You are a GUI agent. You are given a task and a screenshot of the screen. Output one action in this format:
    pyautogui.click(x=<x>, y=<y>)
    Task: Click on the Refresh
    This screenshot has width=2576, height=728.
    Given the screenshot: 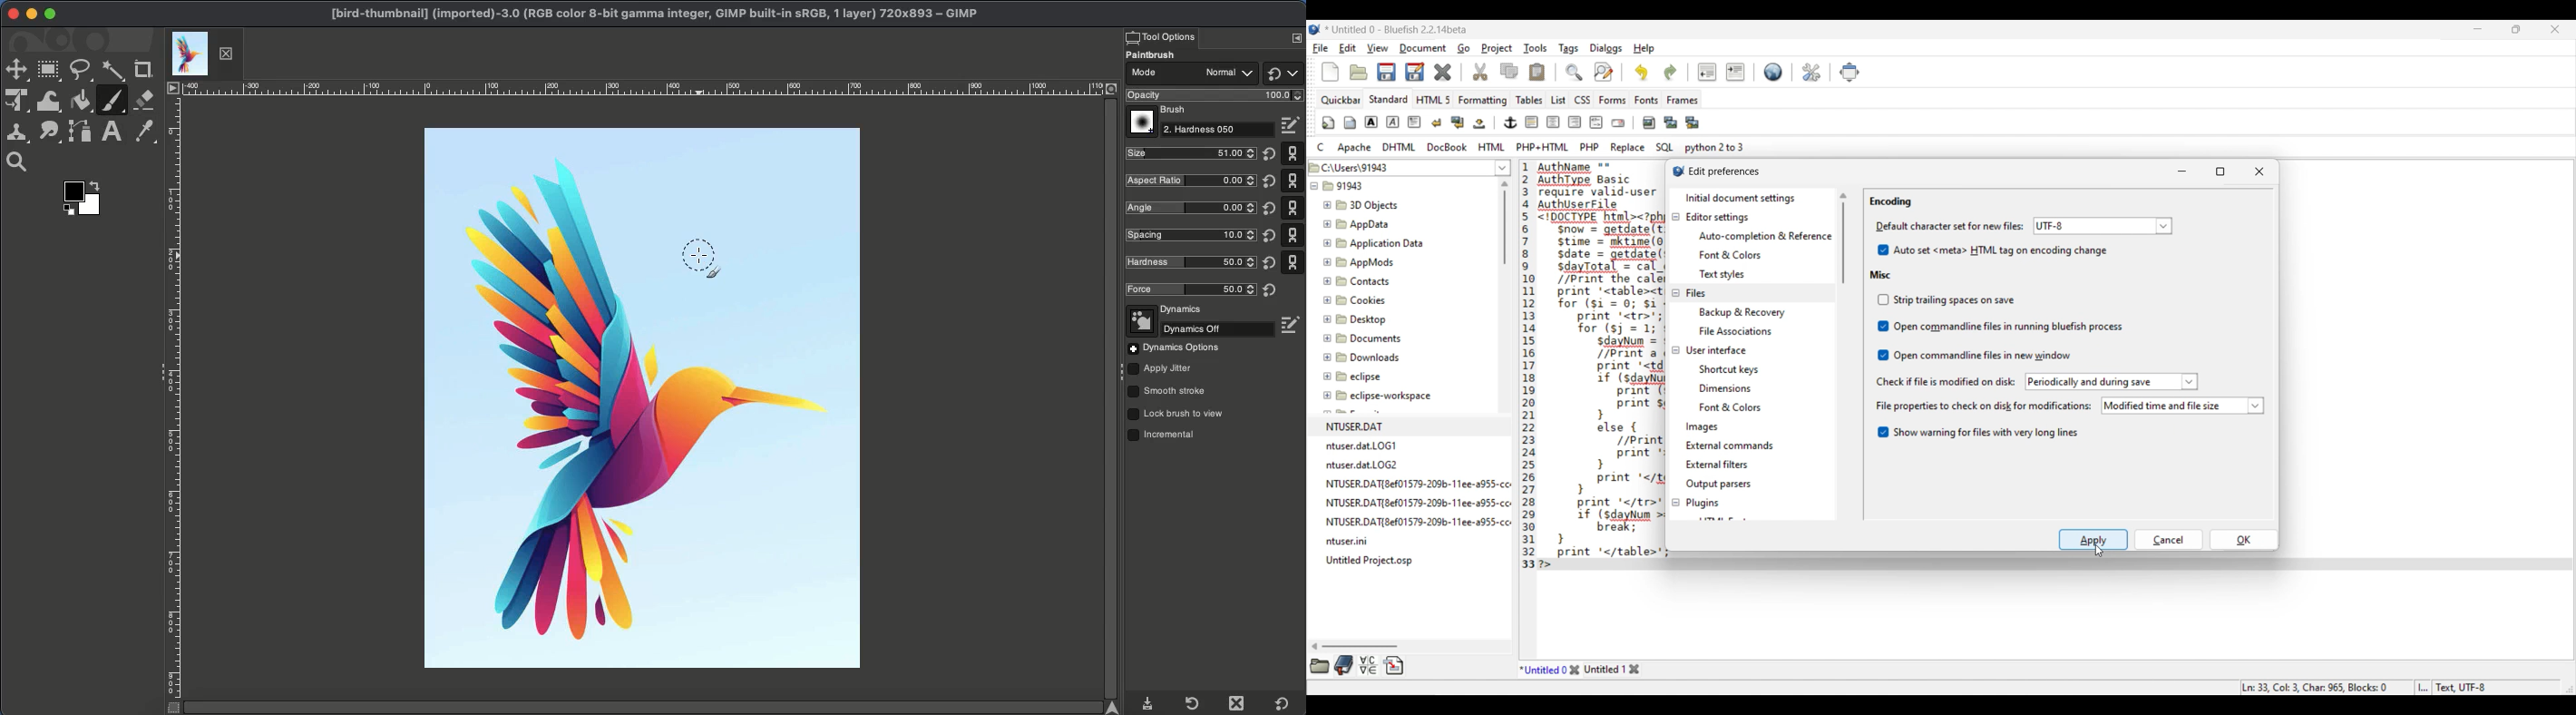 What is the action you would take?
    pyautogui.click(x=1191, y=703)
    